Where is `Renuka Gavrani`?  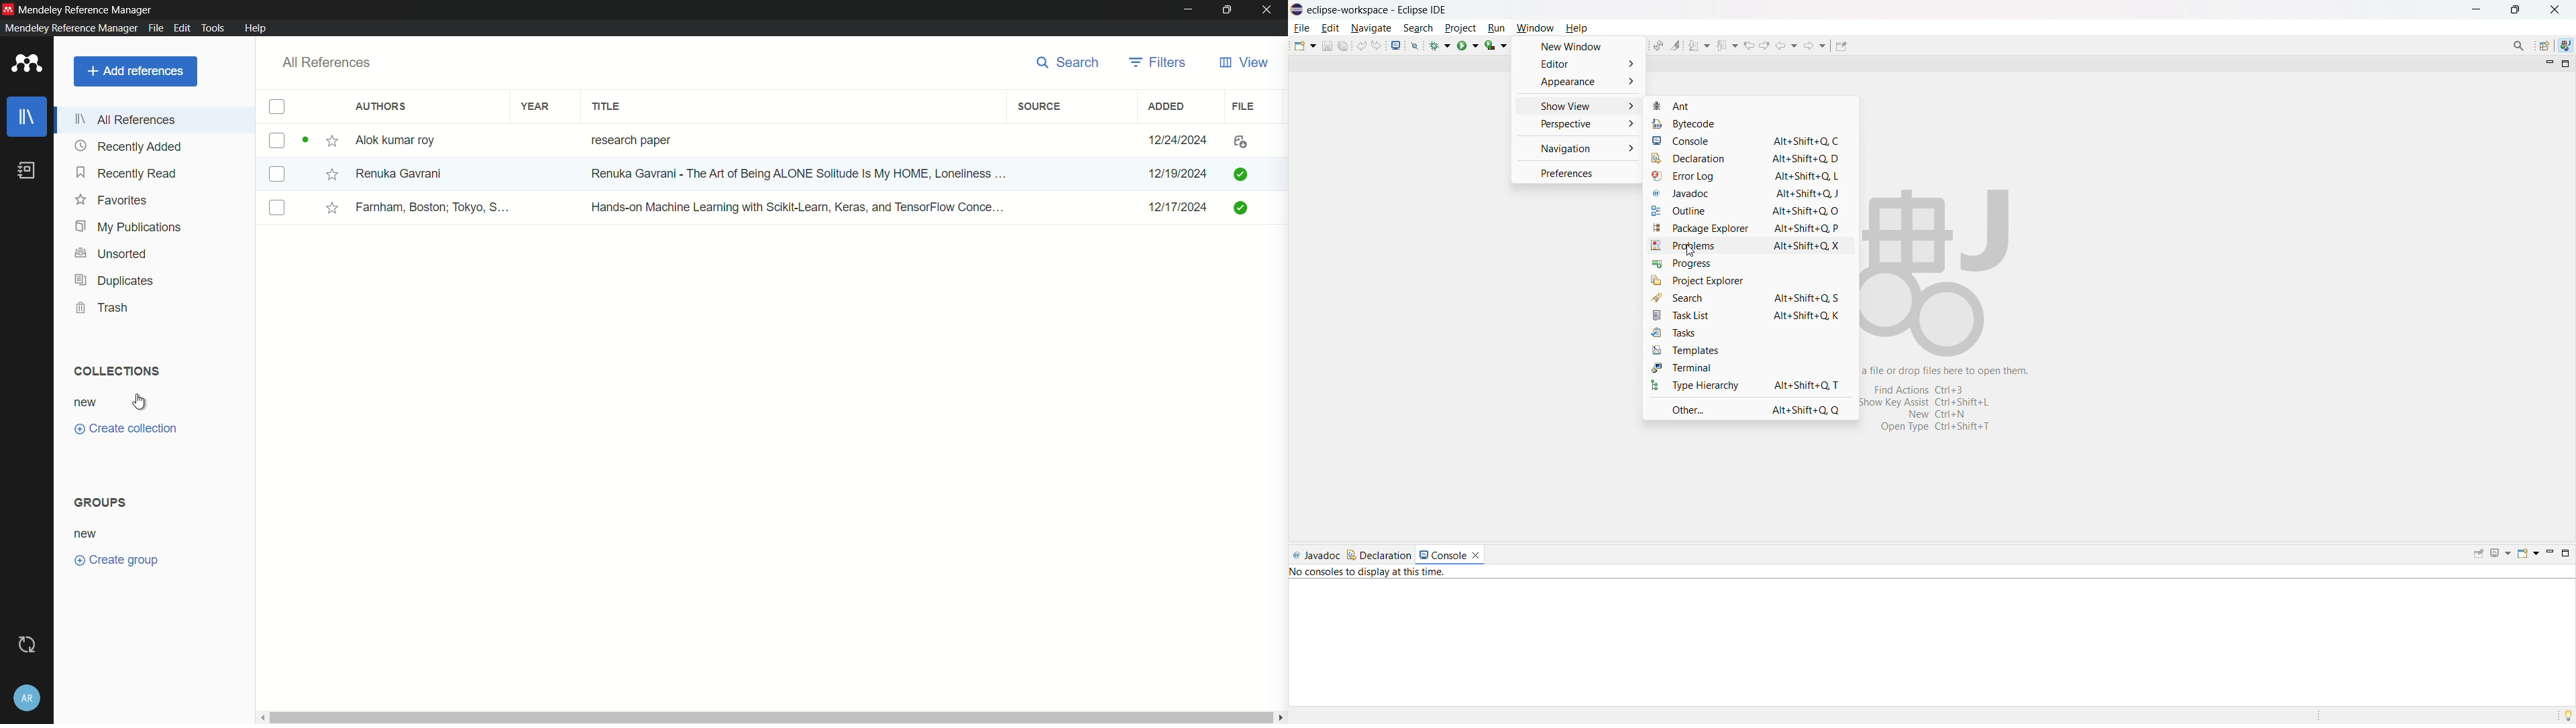
Renuka Gavrani is located at coordinates (403, 173).